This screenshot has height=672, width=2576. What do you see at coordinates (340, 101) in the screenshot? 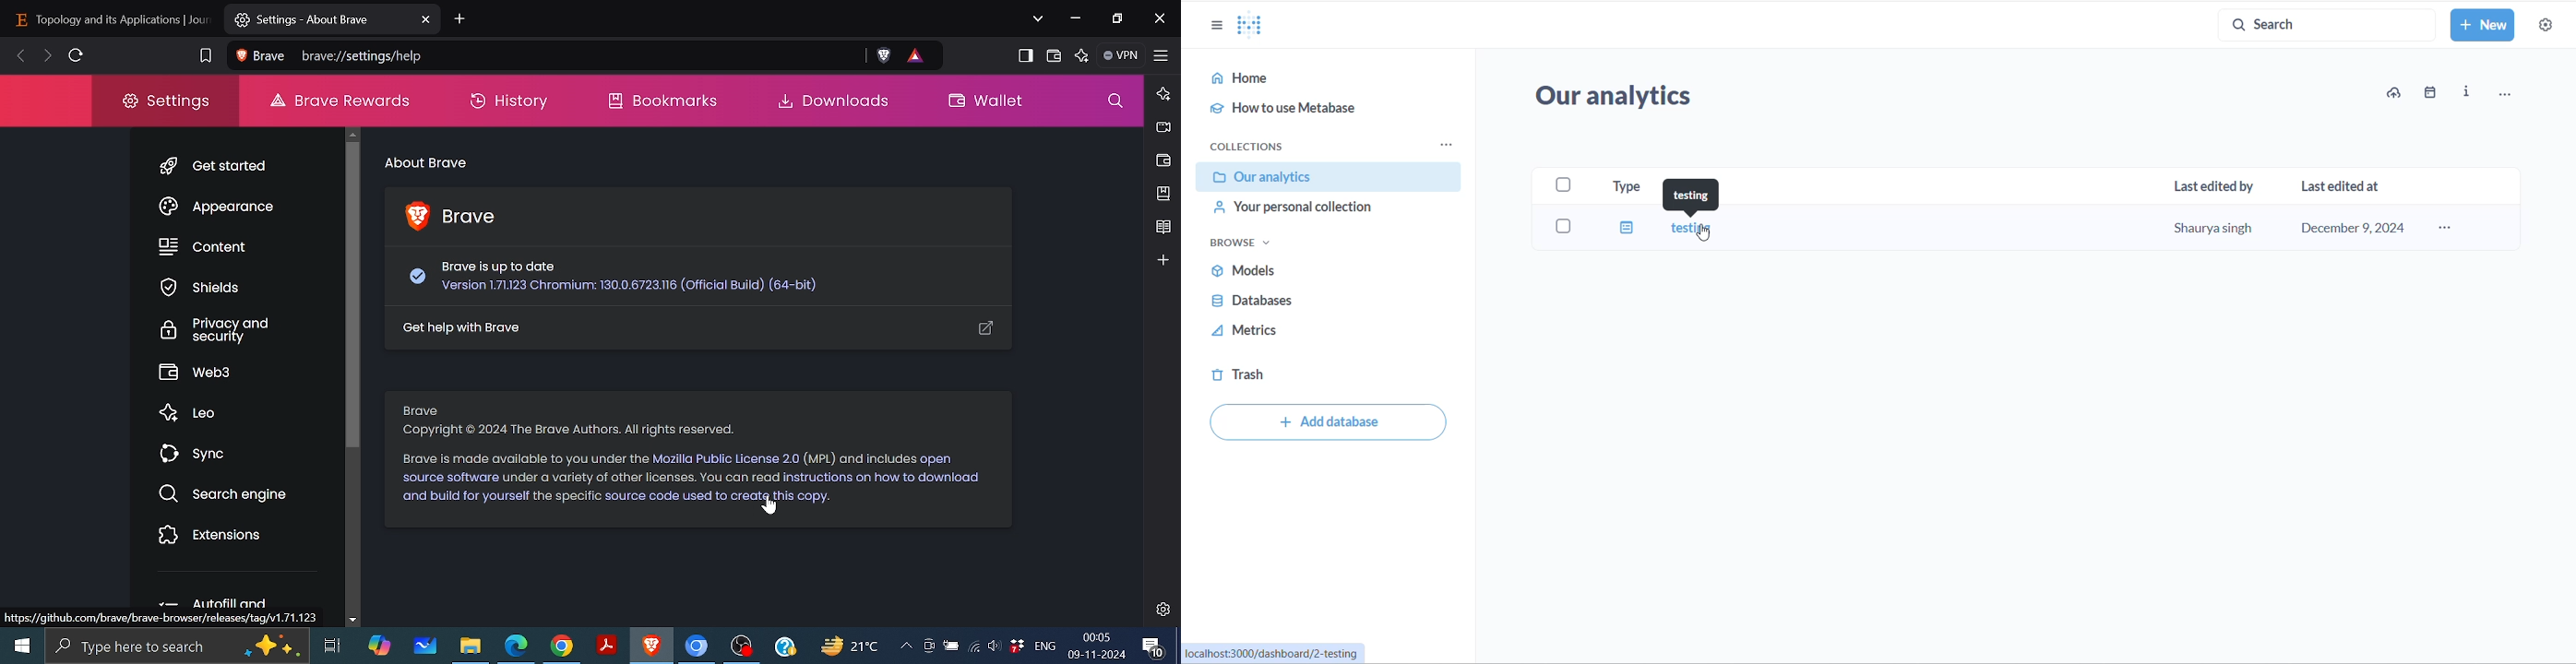
I see `Brave rewards` at bounding box center [340, 101].